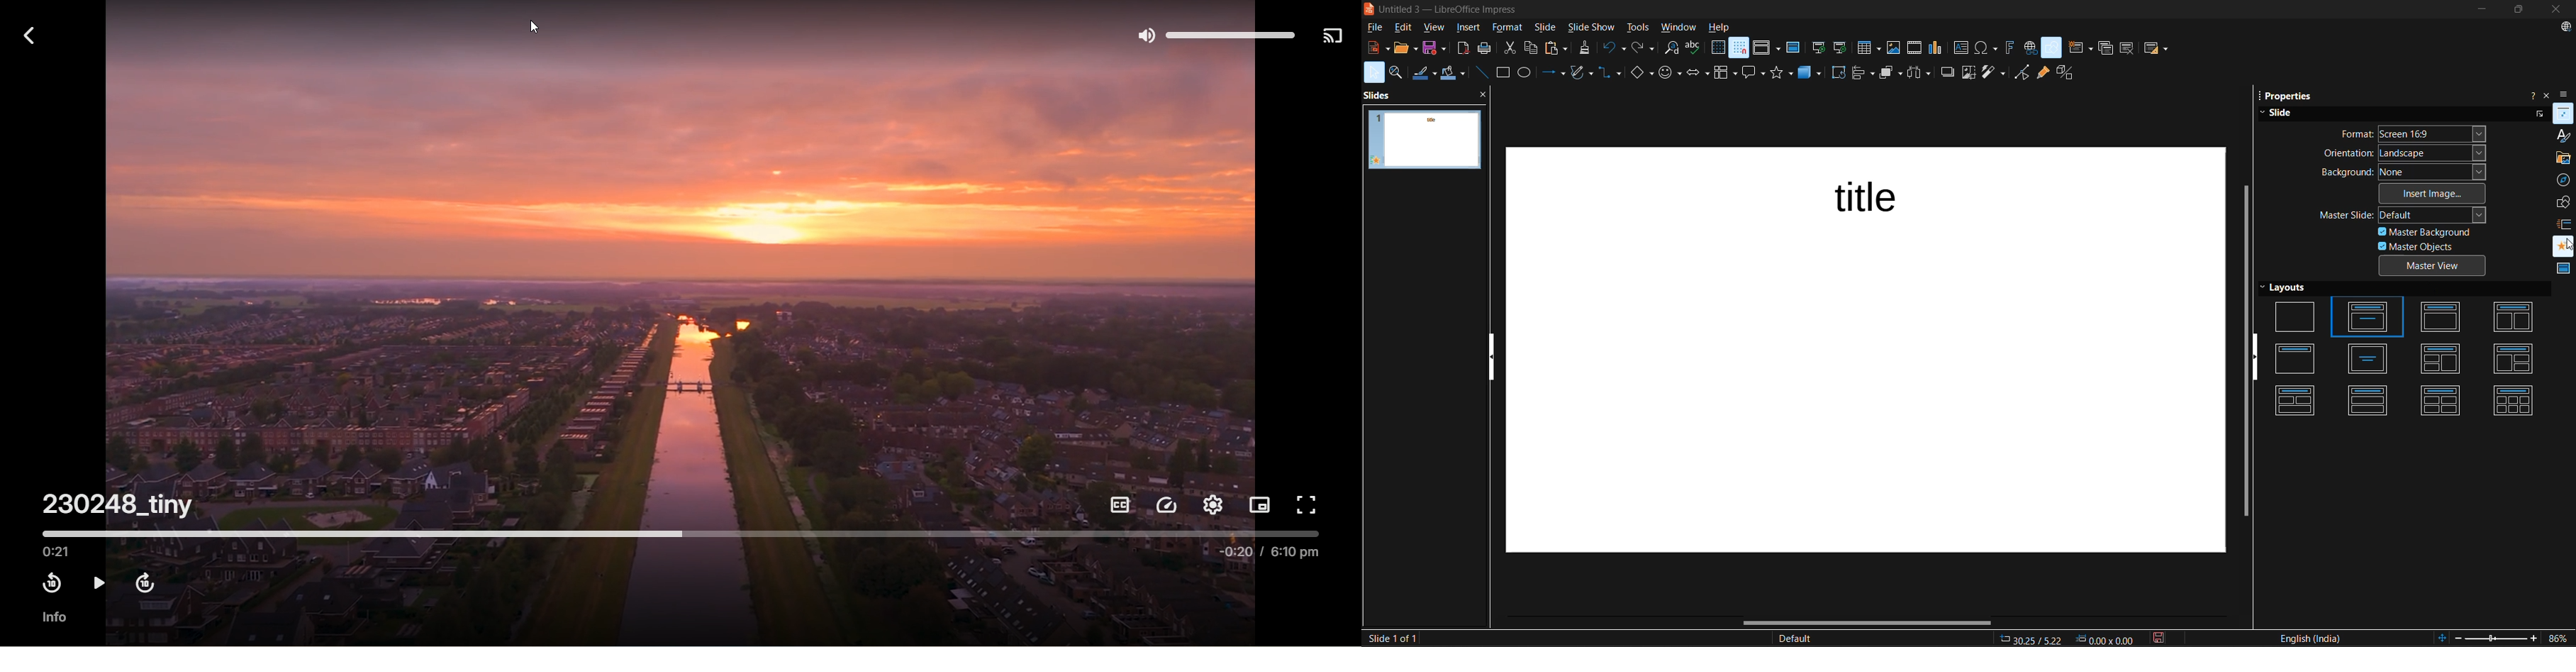 This screenshot has height=672, width=2576. I want to click on insert image, so click(2434, 192).